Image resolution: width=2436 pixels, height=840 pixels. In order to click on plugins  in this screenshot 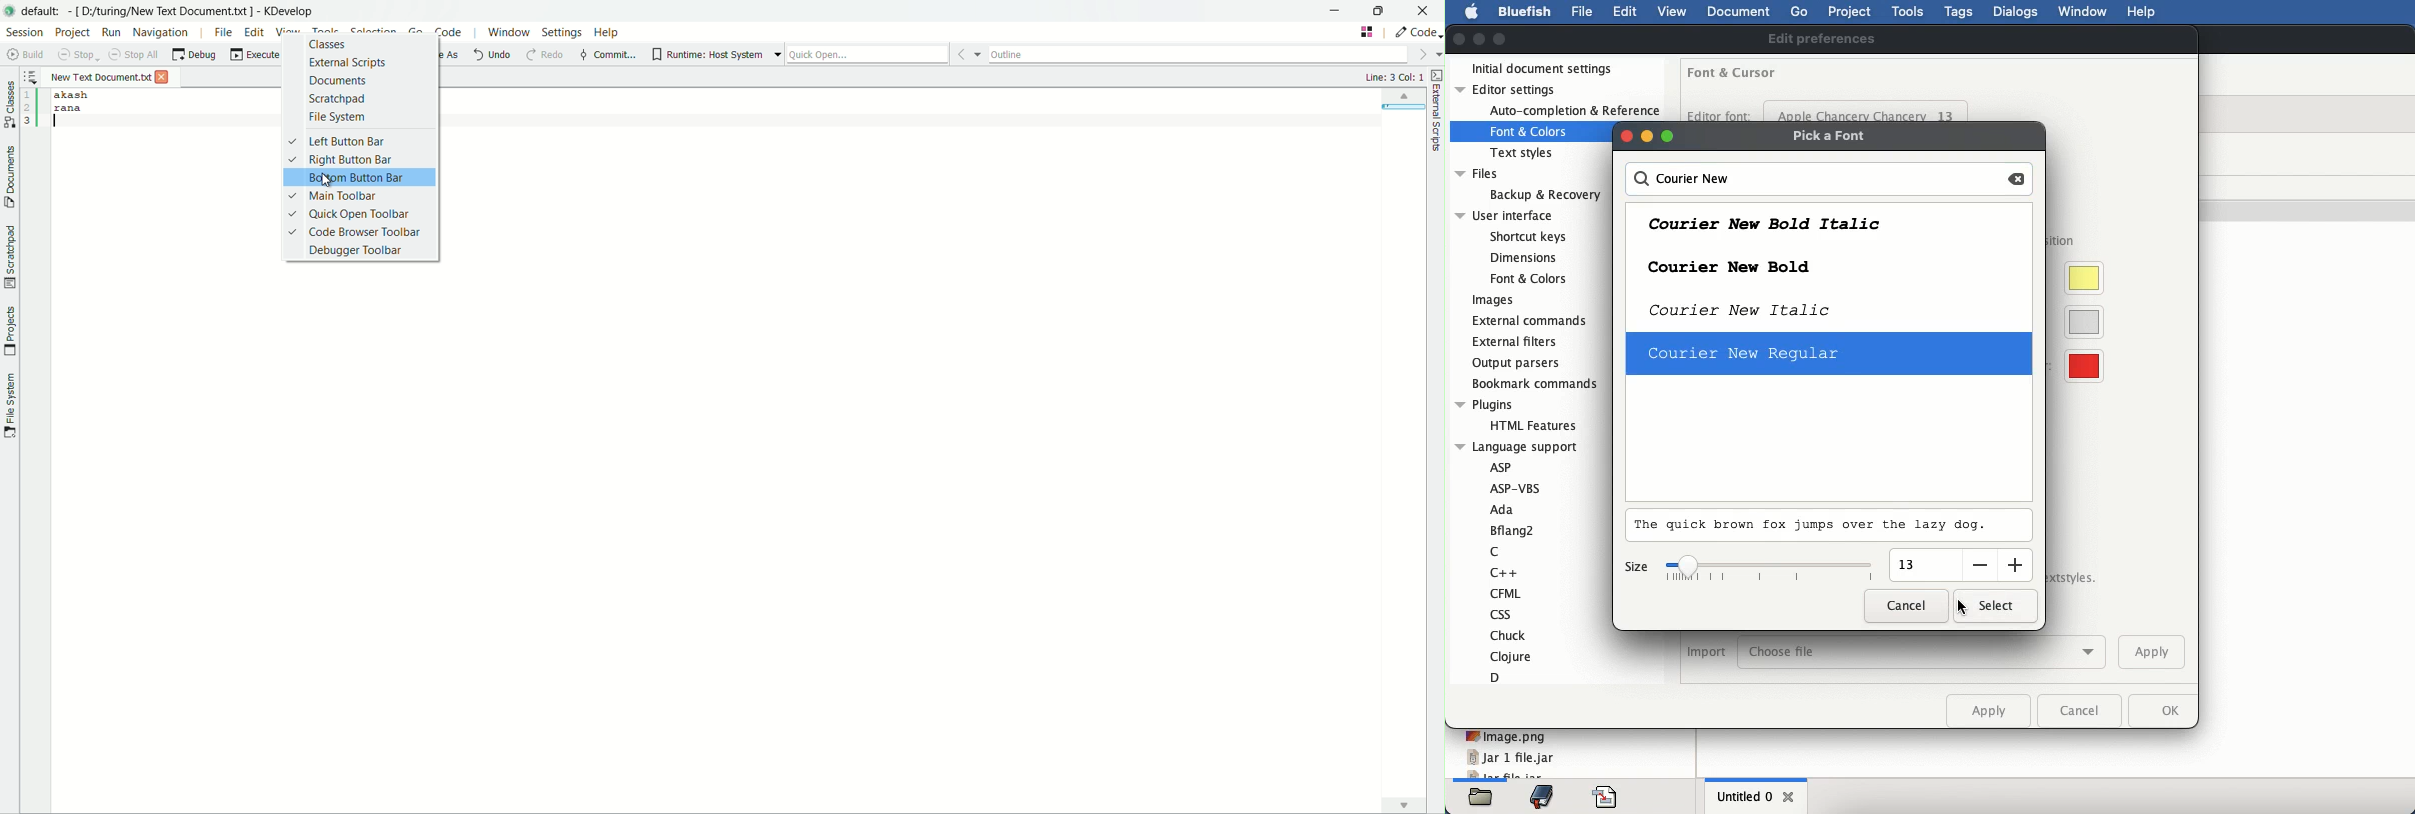, I will do `click(1521, 415)`.